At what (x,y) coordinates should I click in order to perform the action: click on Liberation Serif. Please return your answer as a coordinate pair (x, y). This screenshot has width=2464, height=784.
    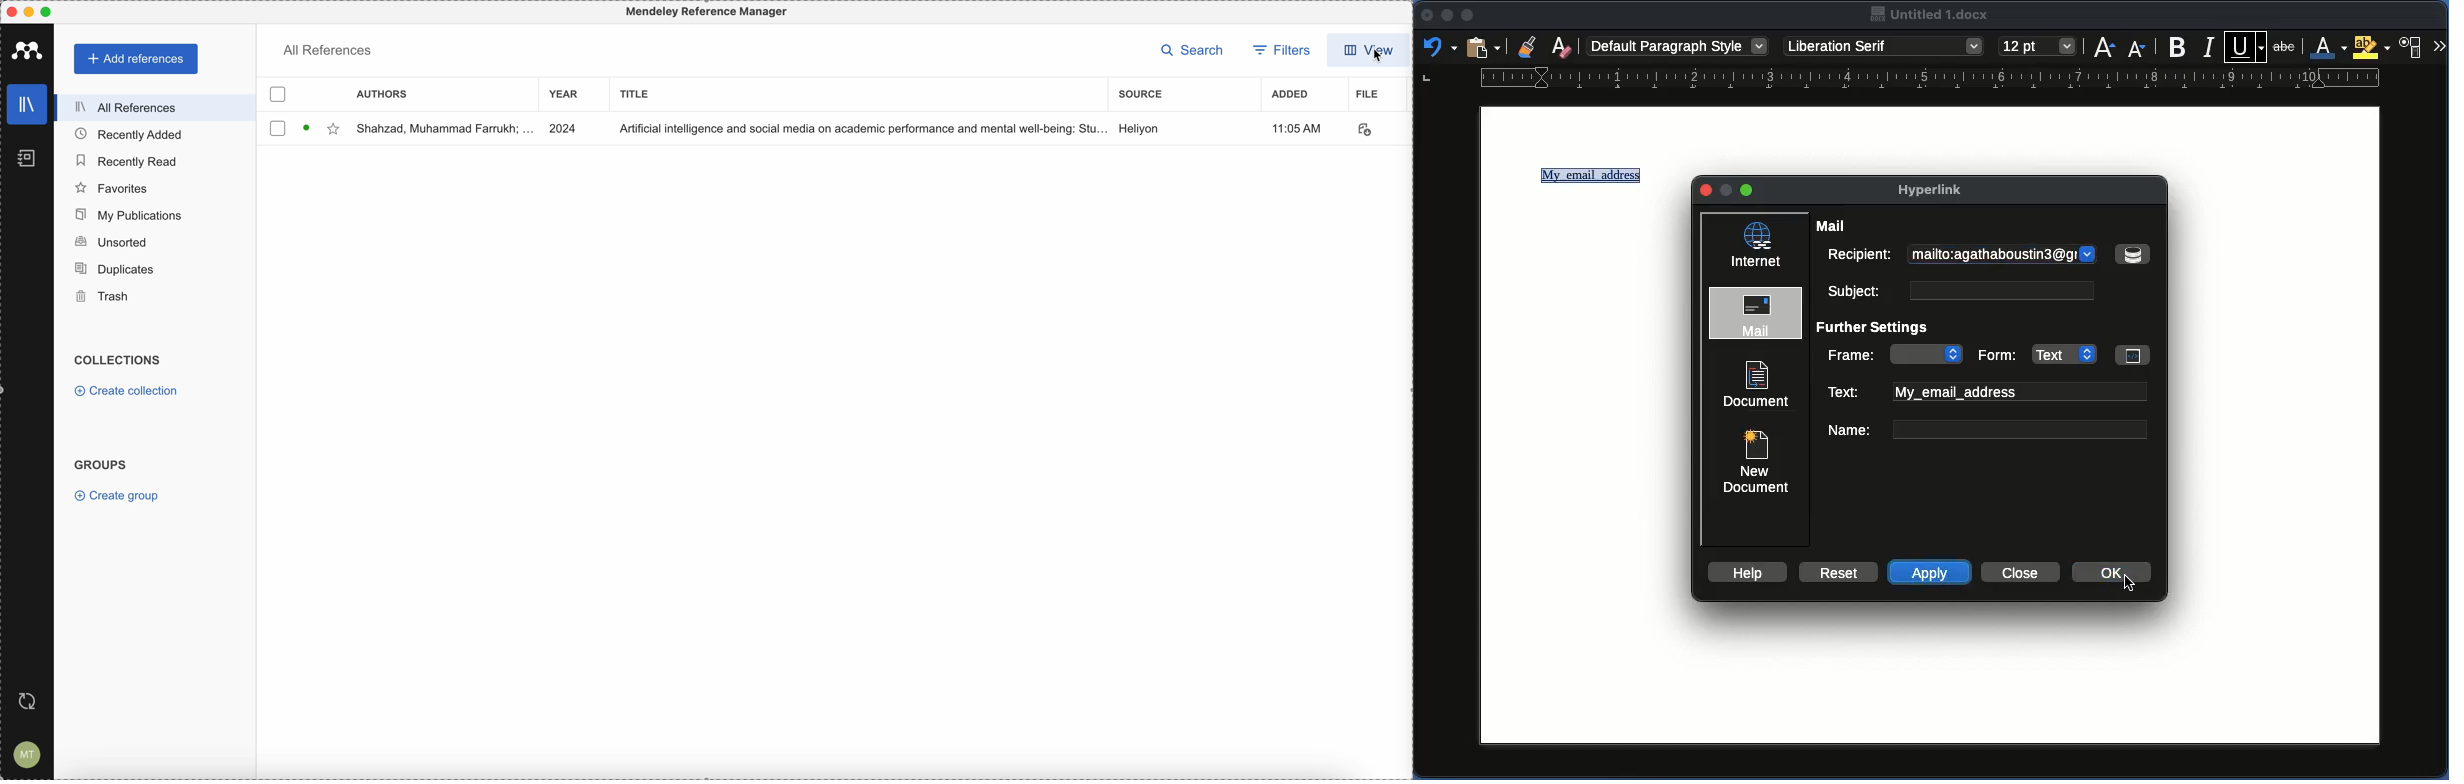
    Looking at the image, I should click on (1885, 46).